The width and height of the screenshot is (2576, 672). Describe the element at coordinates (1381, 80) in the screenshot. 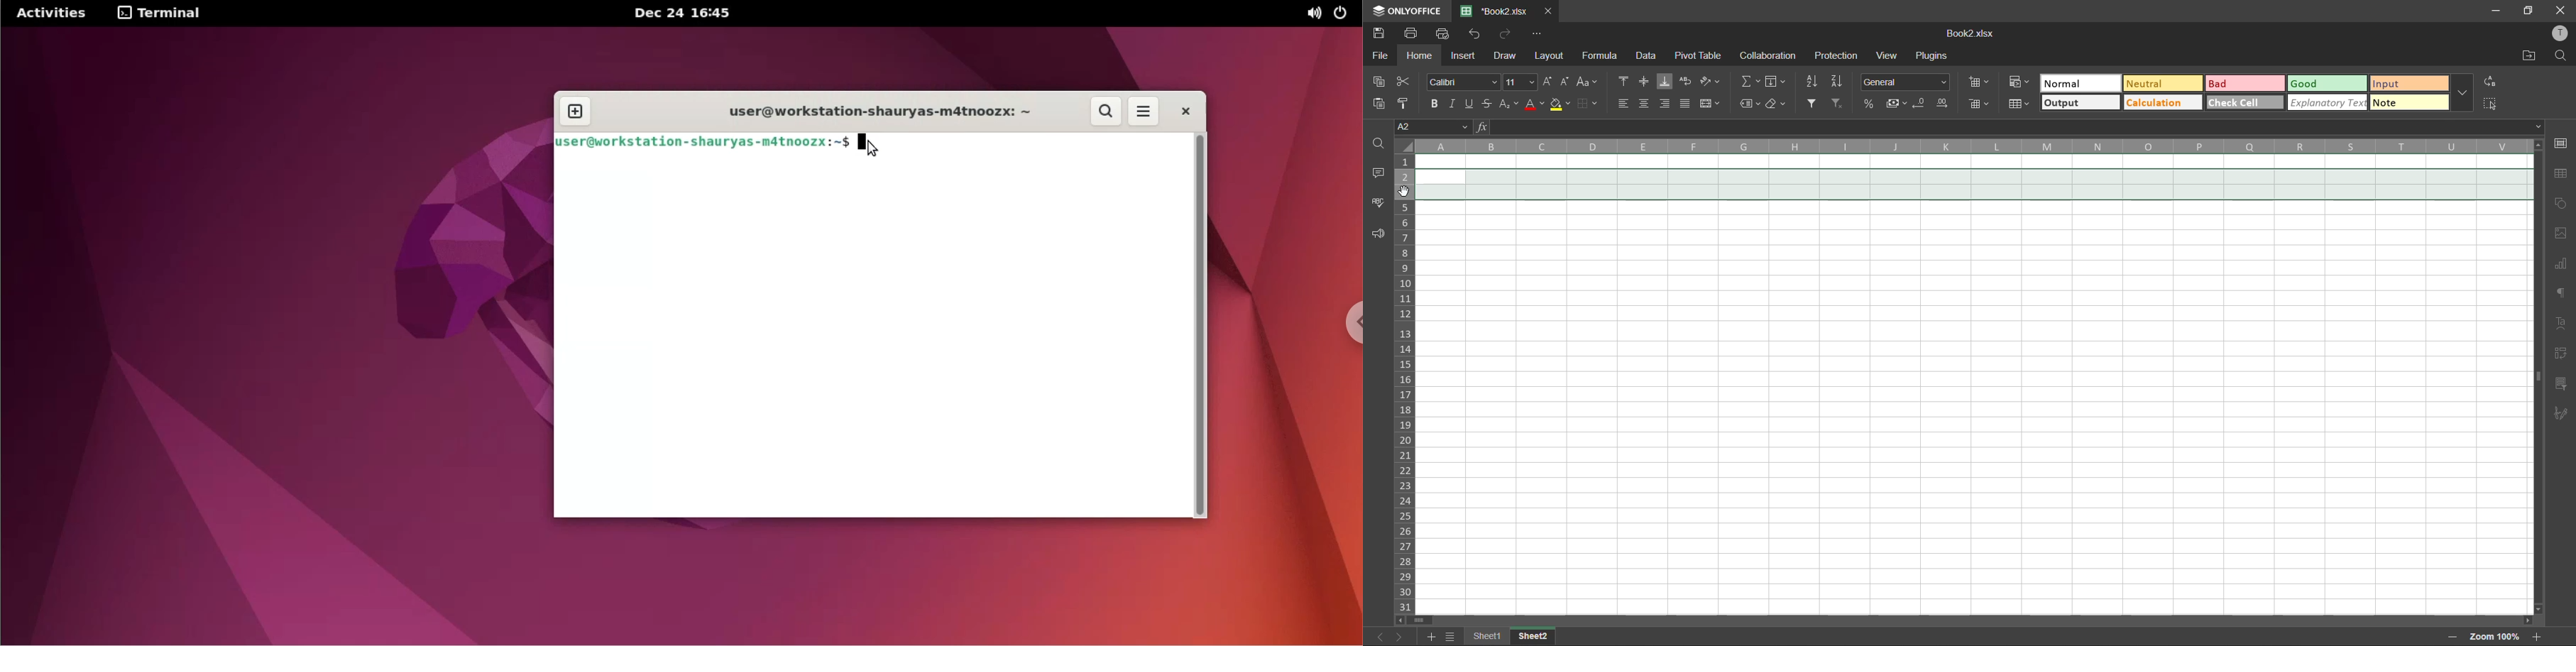

I see `copy` at that location.